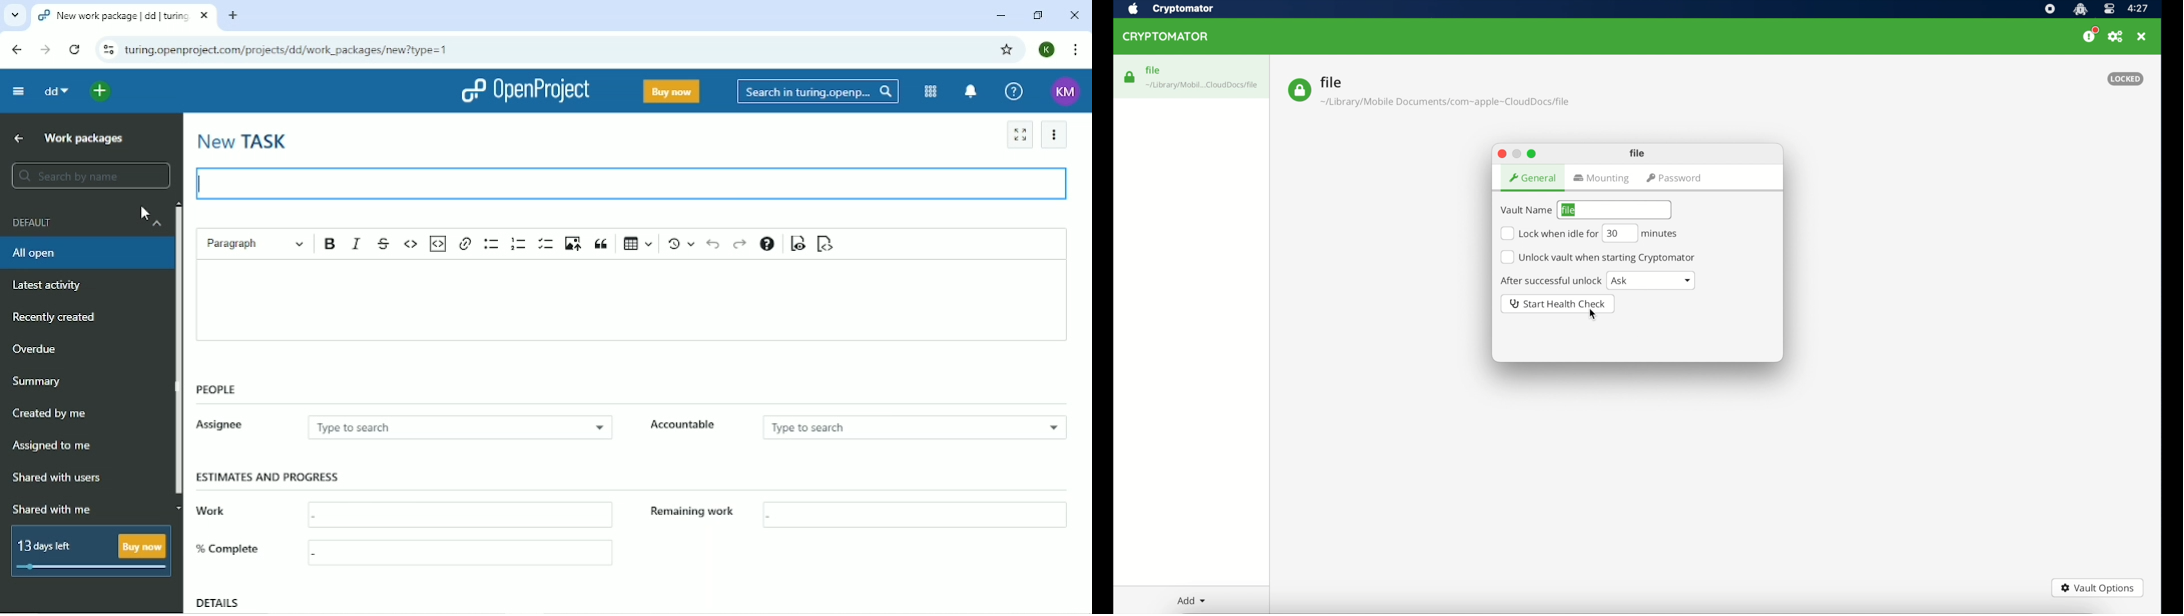 The image size is (2184, 616). I want to click on cryptomator icon, so click(2081, 9).